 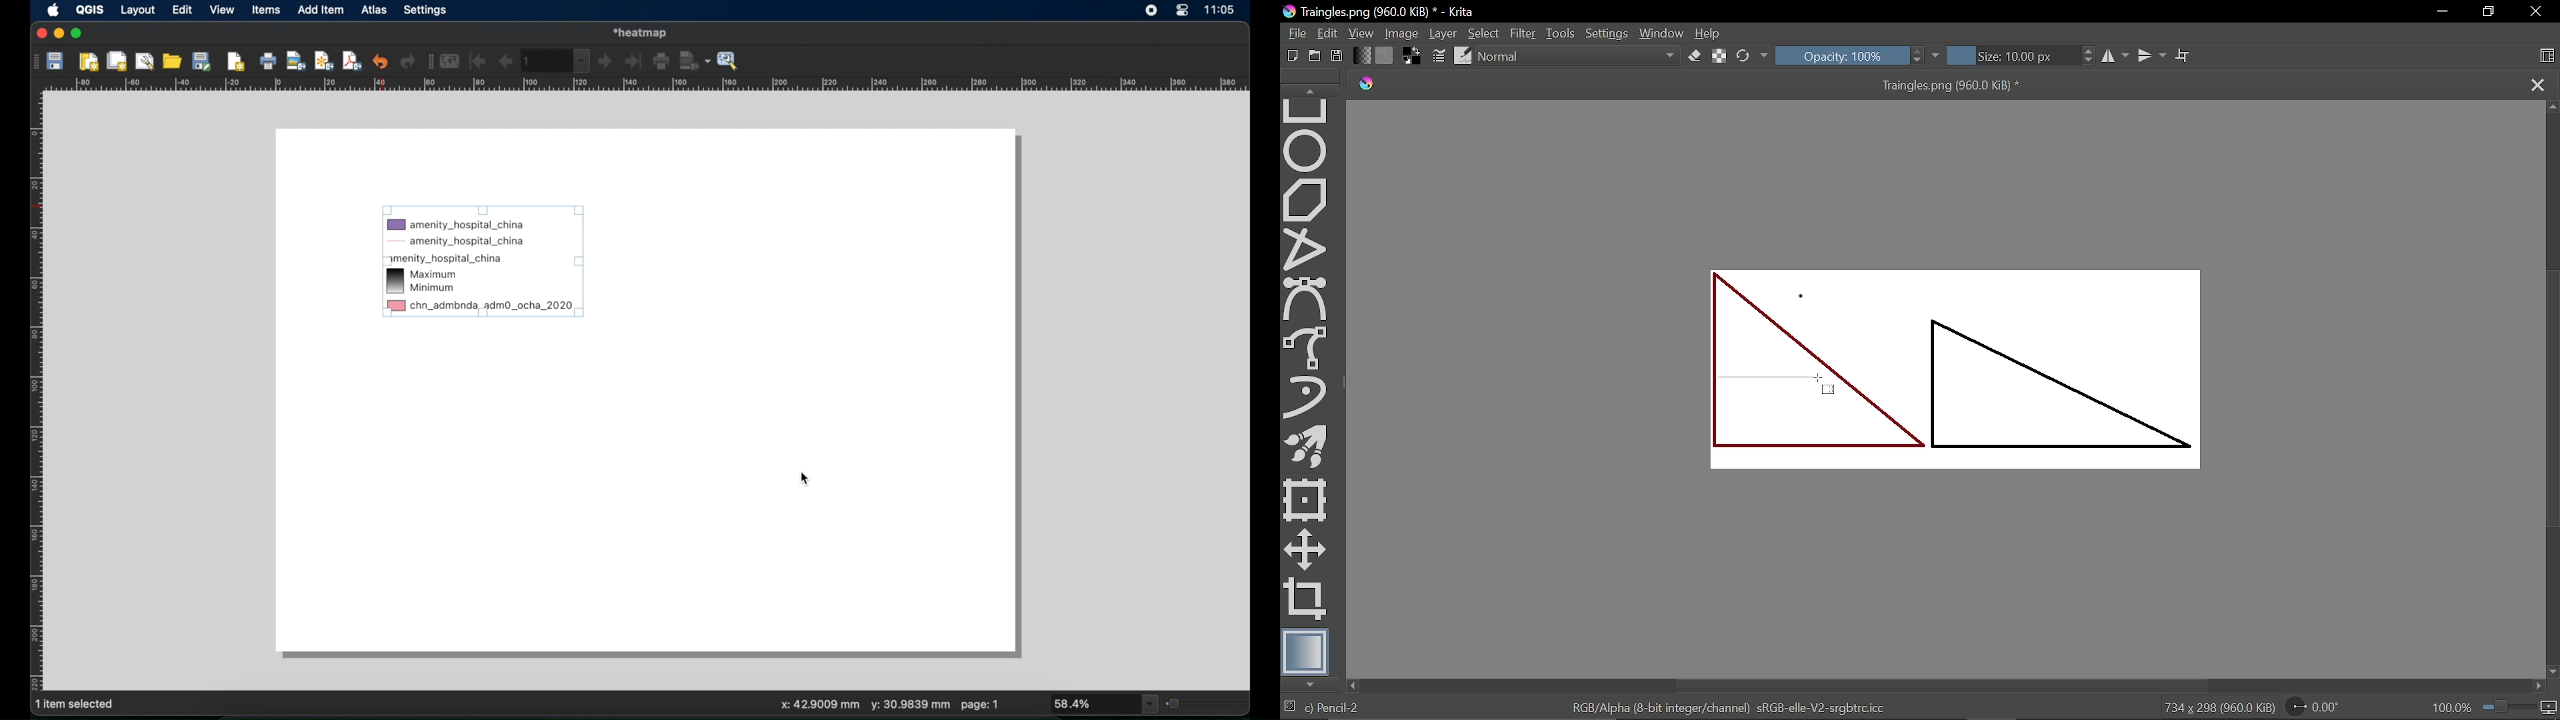 What do you see at coordinates (2539, 685) in the screenshot?
I see `Move right` at bounding box center [2539, 685].